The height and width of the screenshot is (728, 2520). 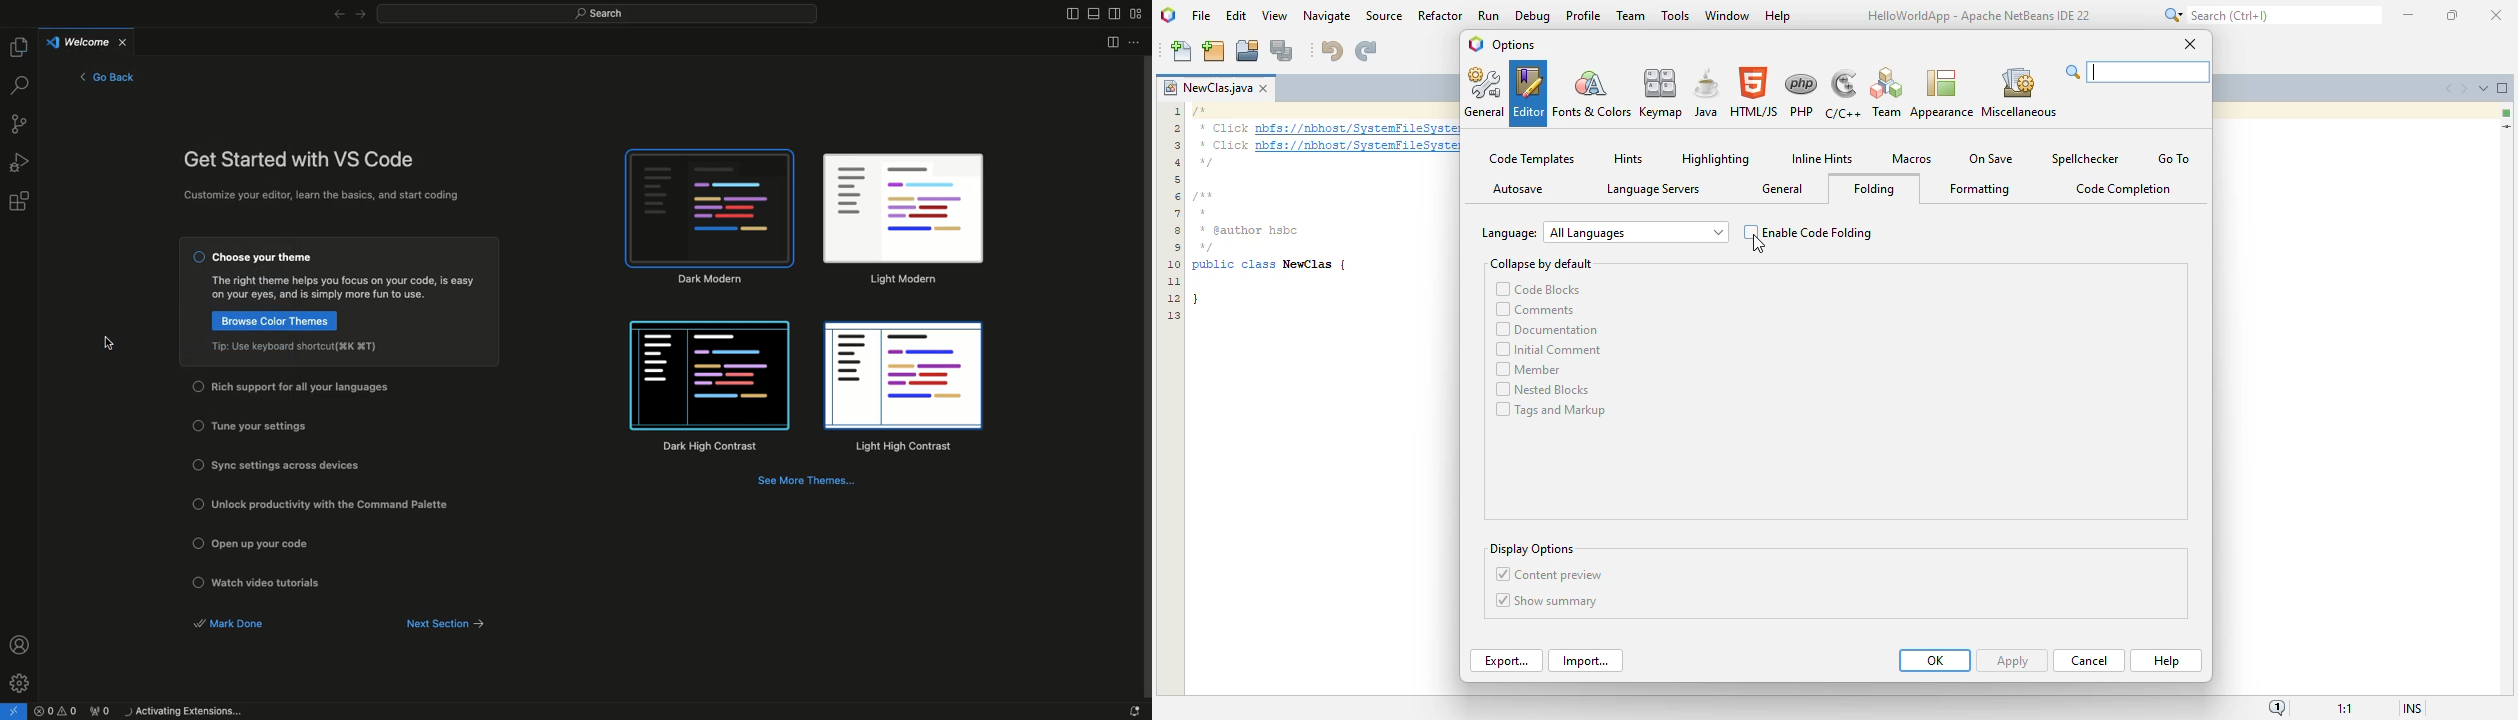 What do you see at coordinates (711, 217) in the screenshot?
I see `Dark modem` at bounding box center [711, 217].